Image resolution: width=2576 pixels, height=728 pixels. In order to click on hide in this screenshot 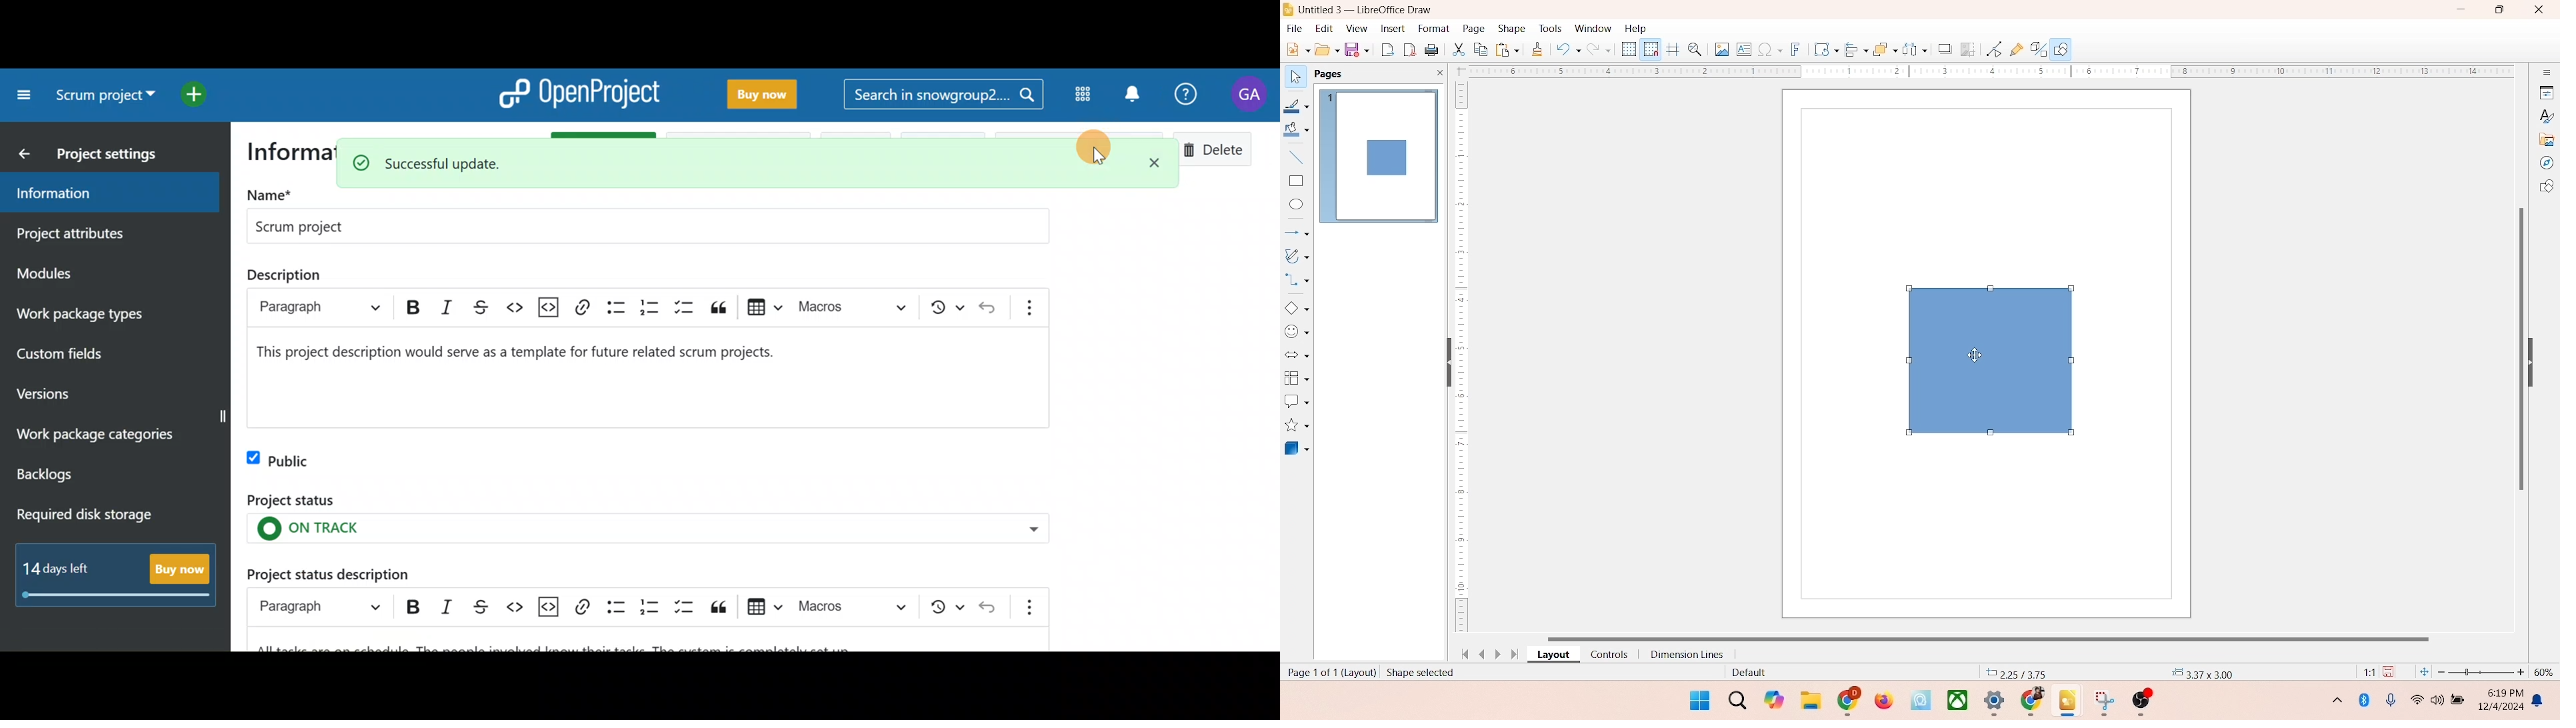, I will do `click(2536, 359)`.